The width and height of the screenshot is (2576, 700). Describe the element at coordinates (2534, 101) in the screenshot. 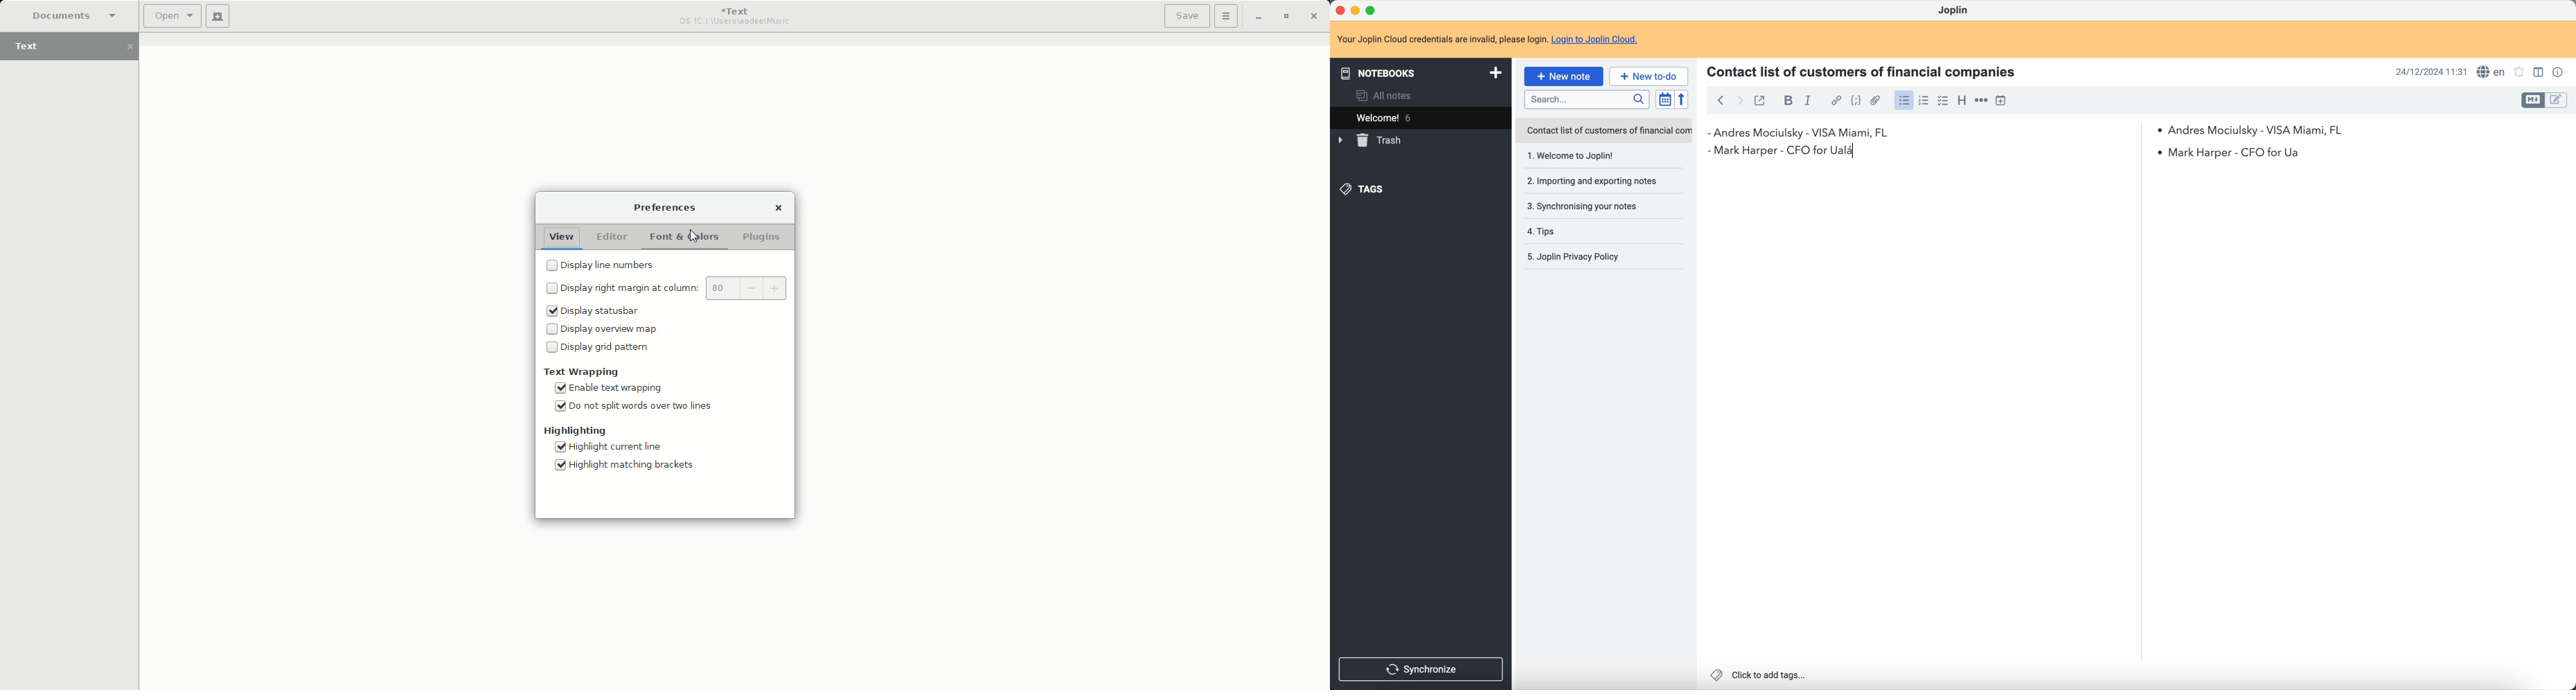

I see `toggle edit layout` at that location.